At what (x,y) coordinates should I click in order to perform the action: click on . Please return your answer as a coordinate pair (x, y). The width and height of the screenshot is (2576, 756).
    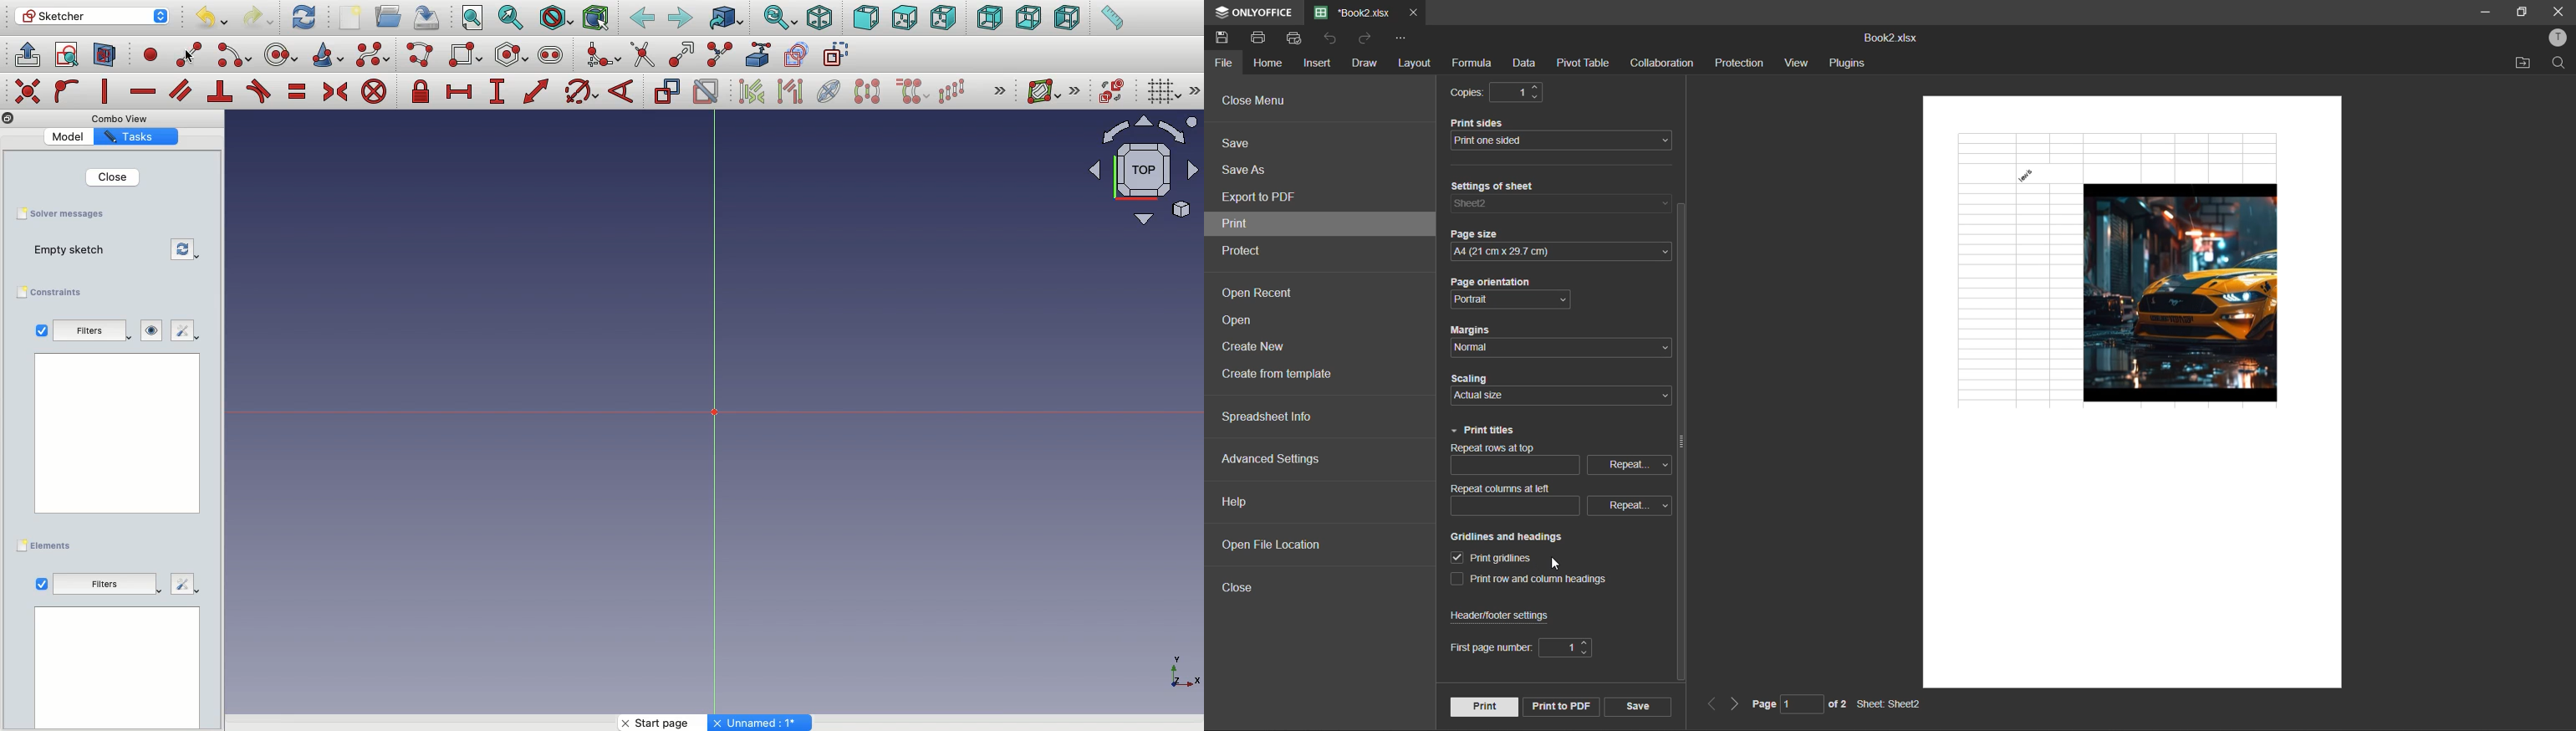
    Looking at the image, I should click on (112, 440).